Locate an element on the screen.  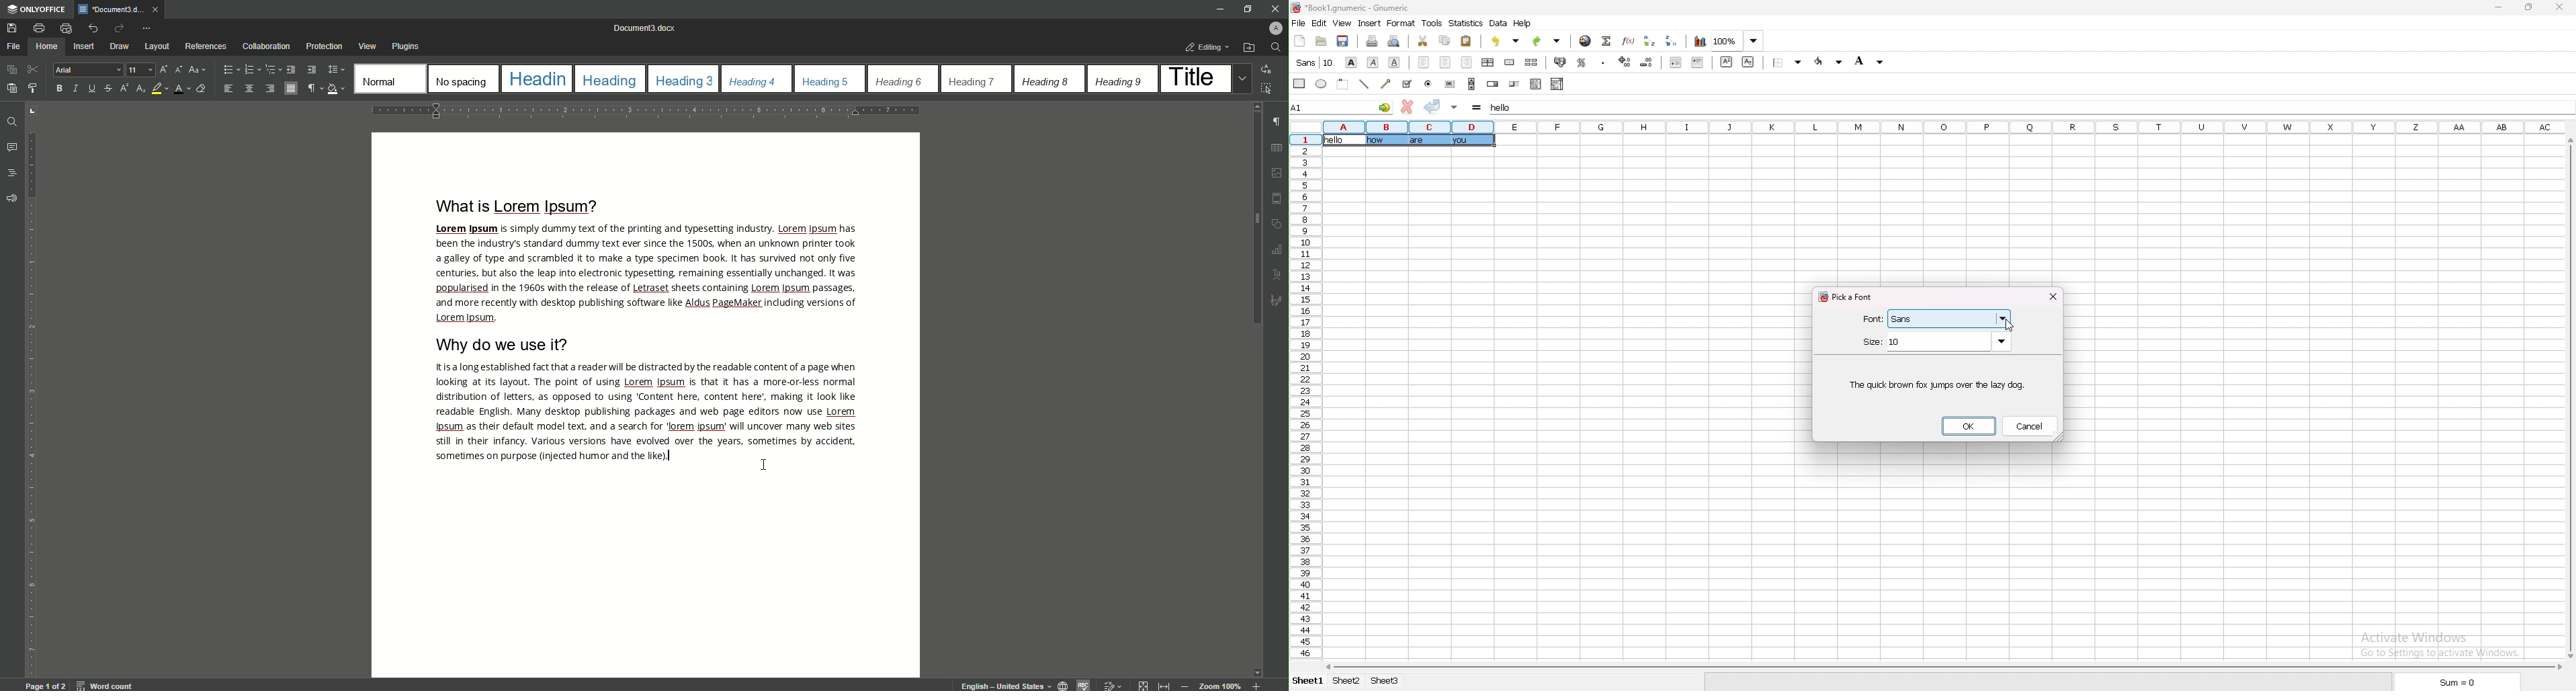
increase indent is located at coordinates (1697, 63).